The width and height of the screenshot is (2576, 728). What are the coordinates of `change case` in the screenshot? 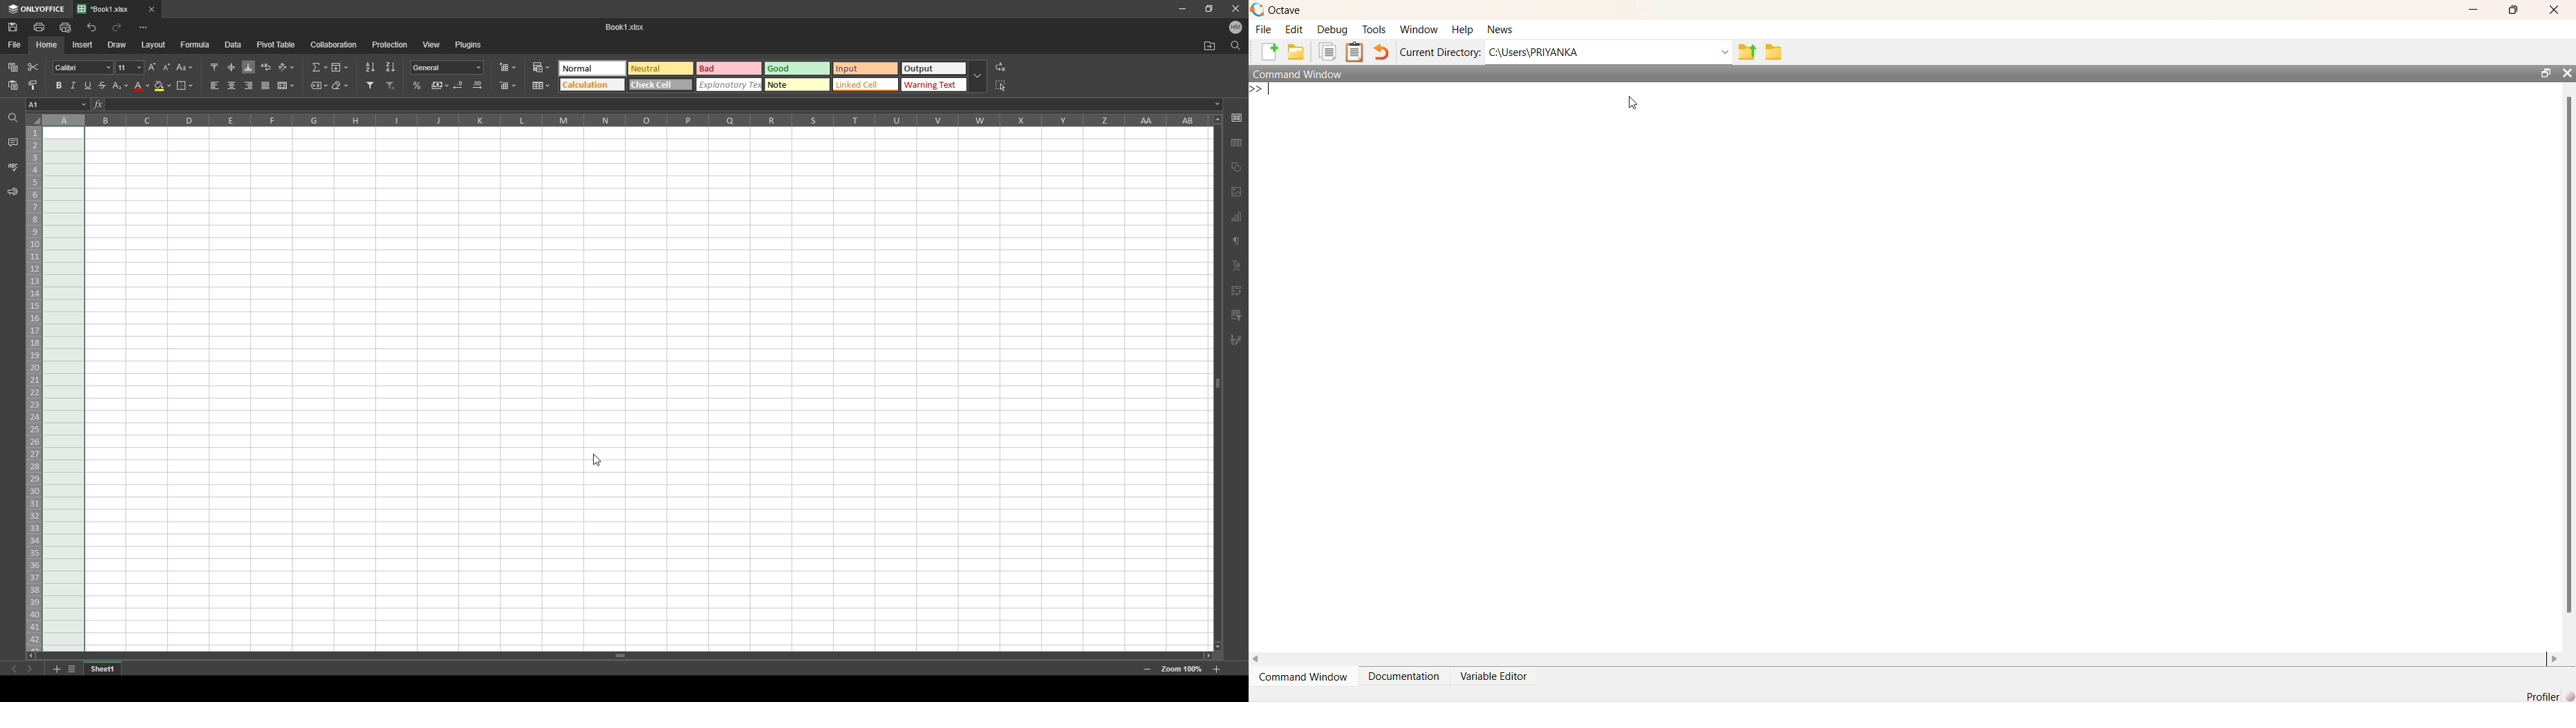 It's located at (185, 67).